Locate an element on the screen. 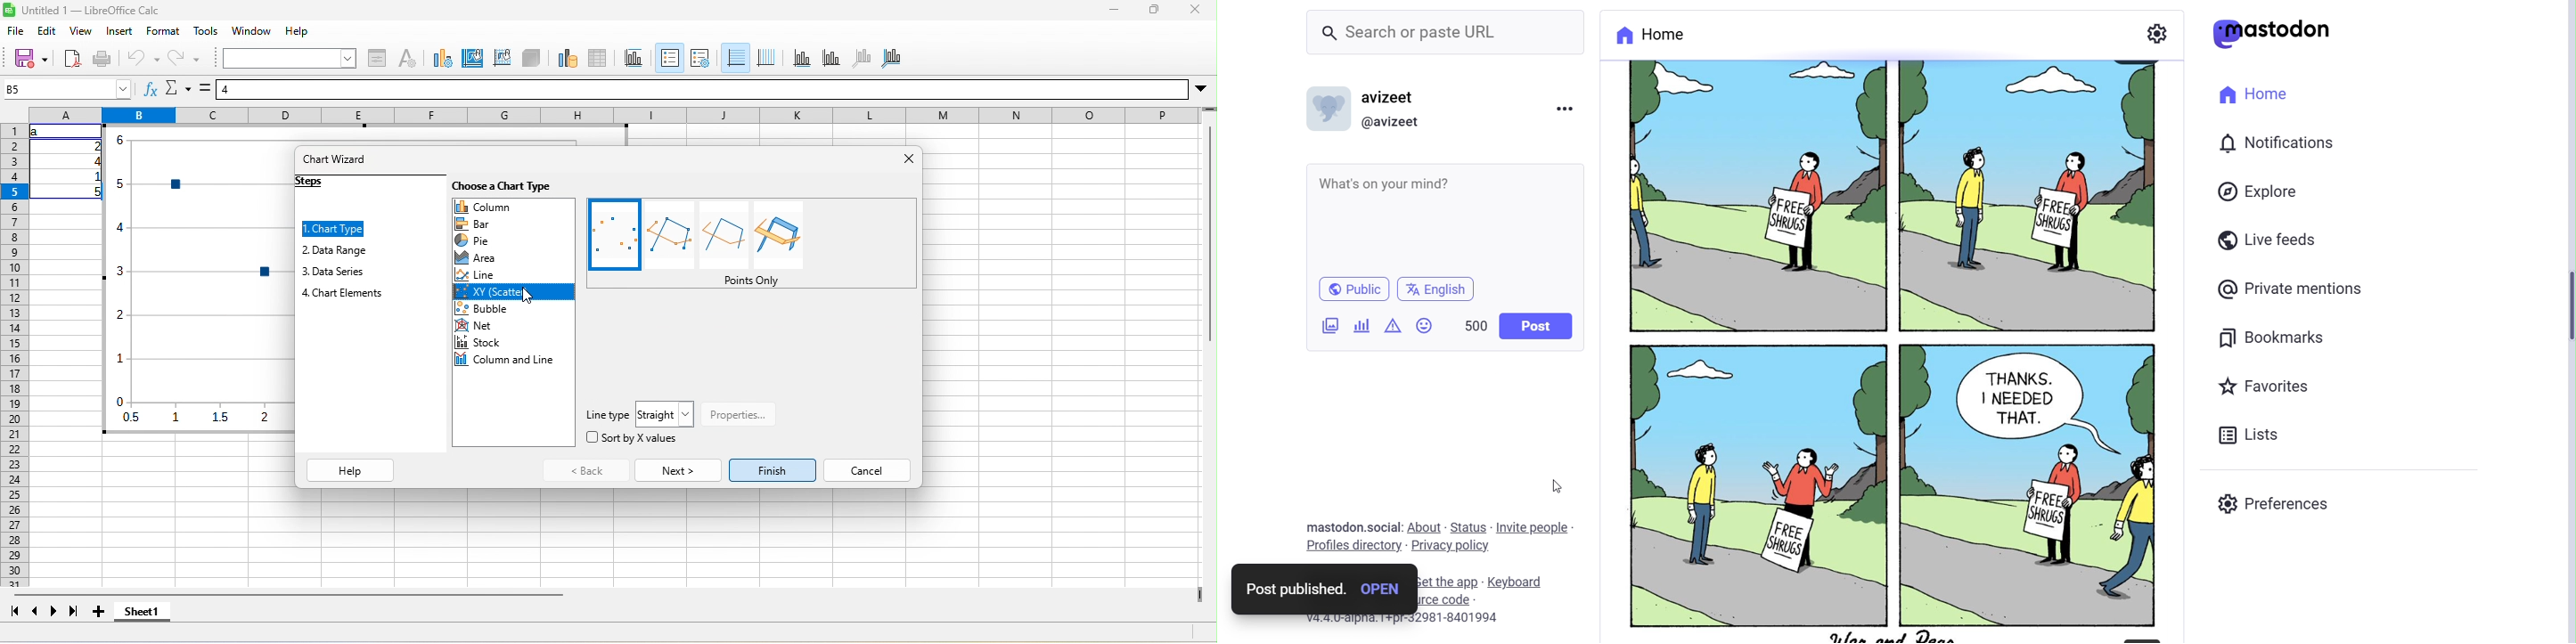 This screenshot has height=644, width=2576. file is located at coordinates (16, 31).